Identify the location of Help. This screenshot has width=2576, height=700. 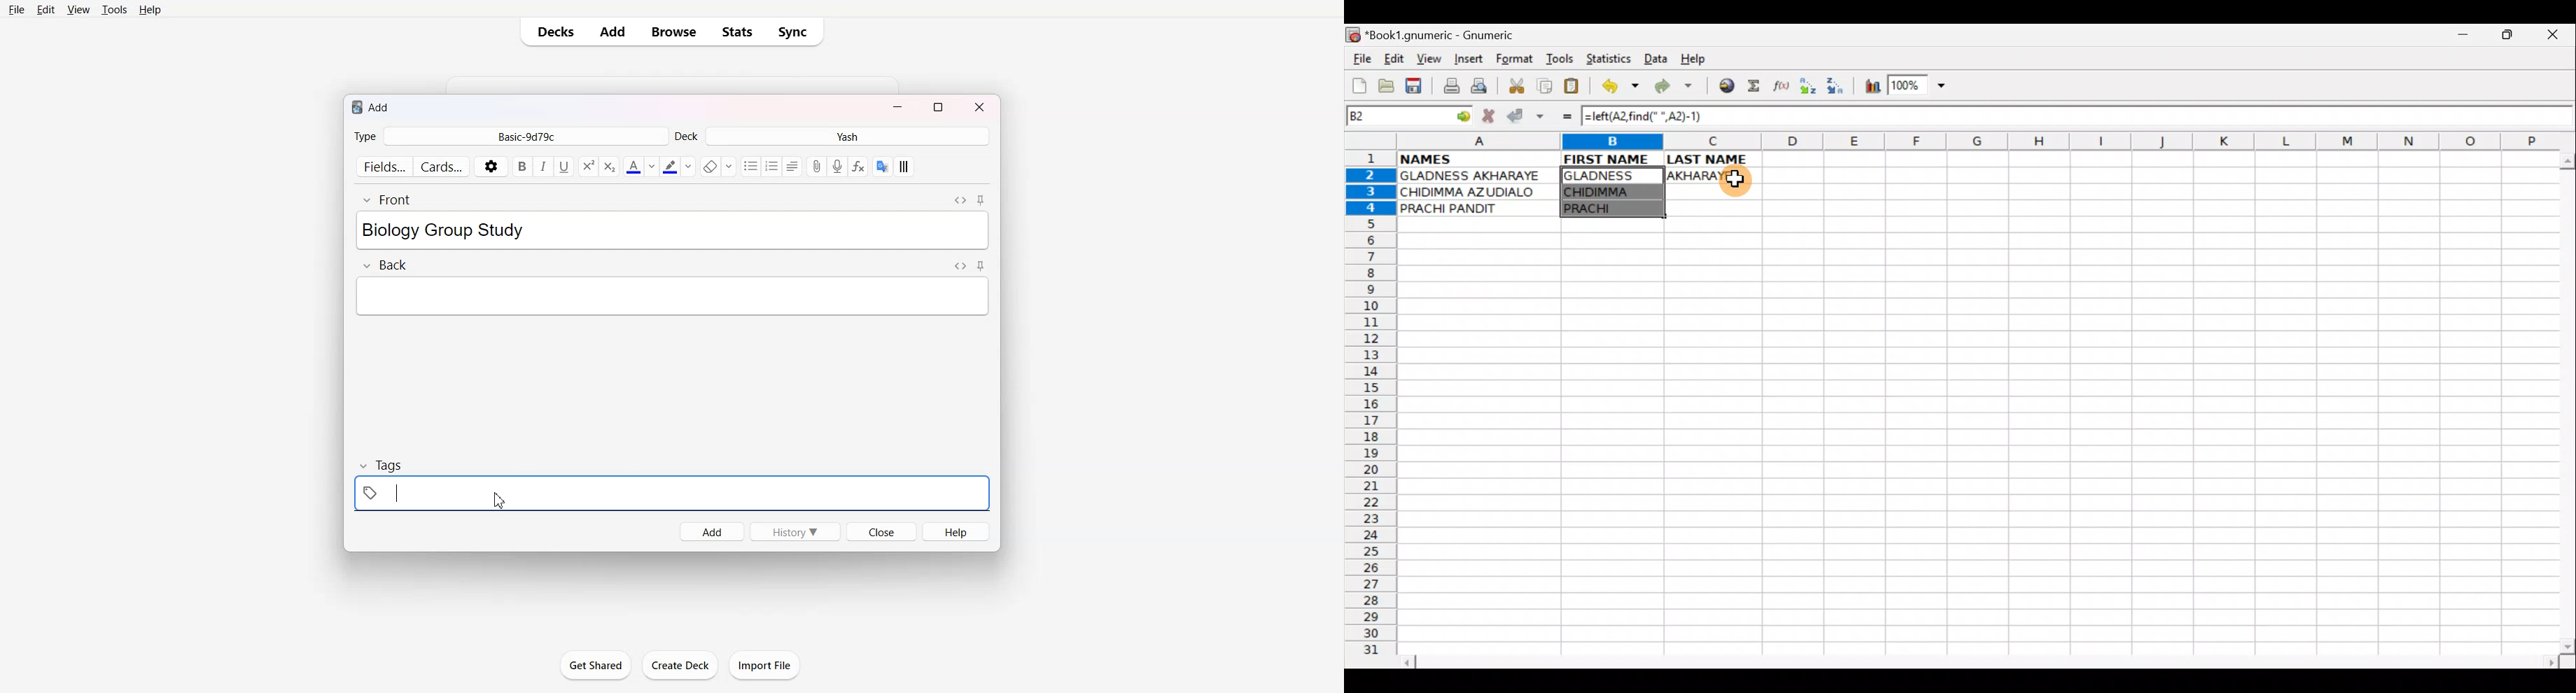
(153, 10).